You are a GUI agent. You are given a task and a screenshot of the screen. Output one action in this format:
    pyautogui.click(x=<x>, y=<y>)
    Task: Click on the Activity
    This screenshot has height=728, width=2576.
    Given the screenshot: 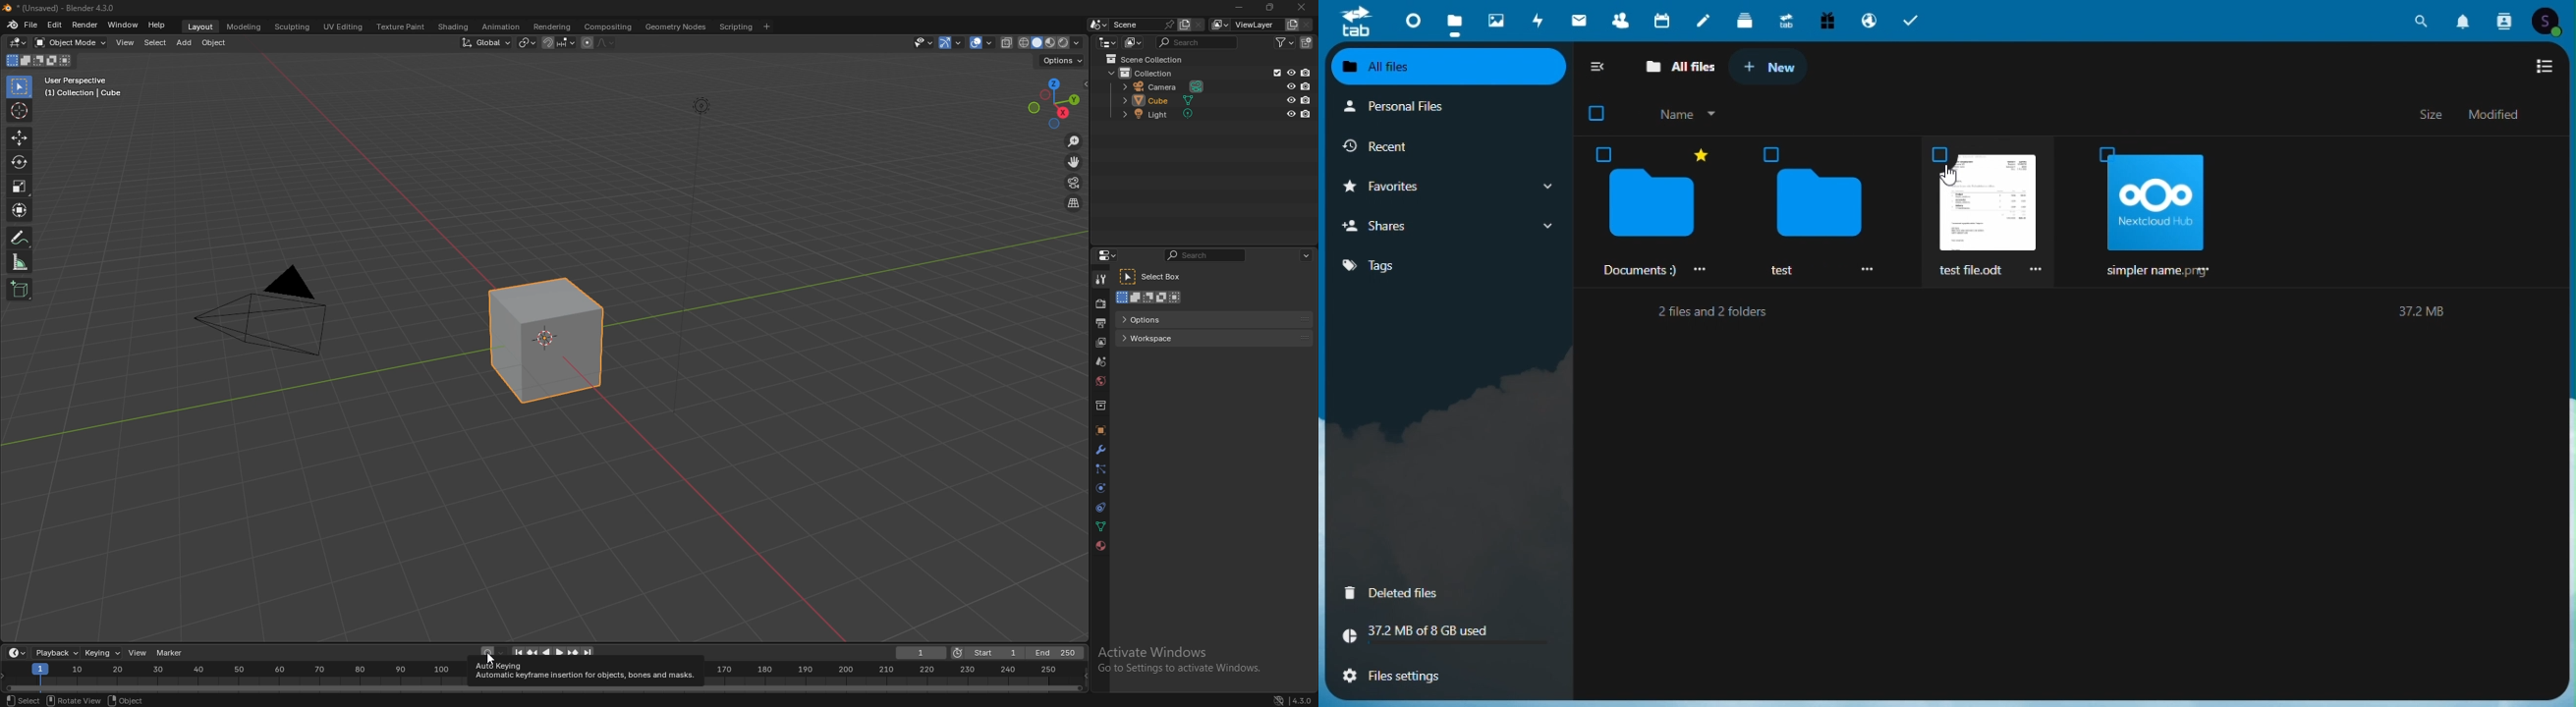 What is the action you would take?
    pyautogui.click(x=1541, y=21)
    